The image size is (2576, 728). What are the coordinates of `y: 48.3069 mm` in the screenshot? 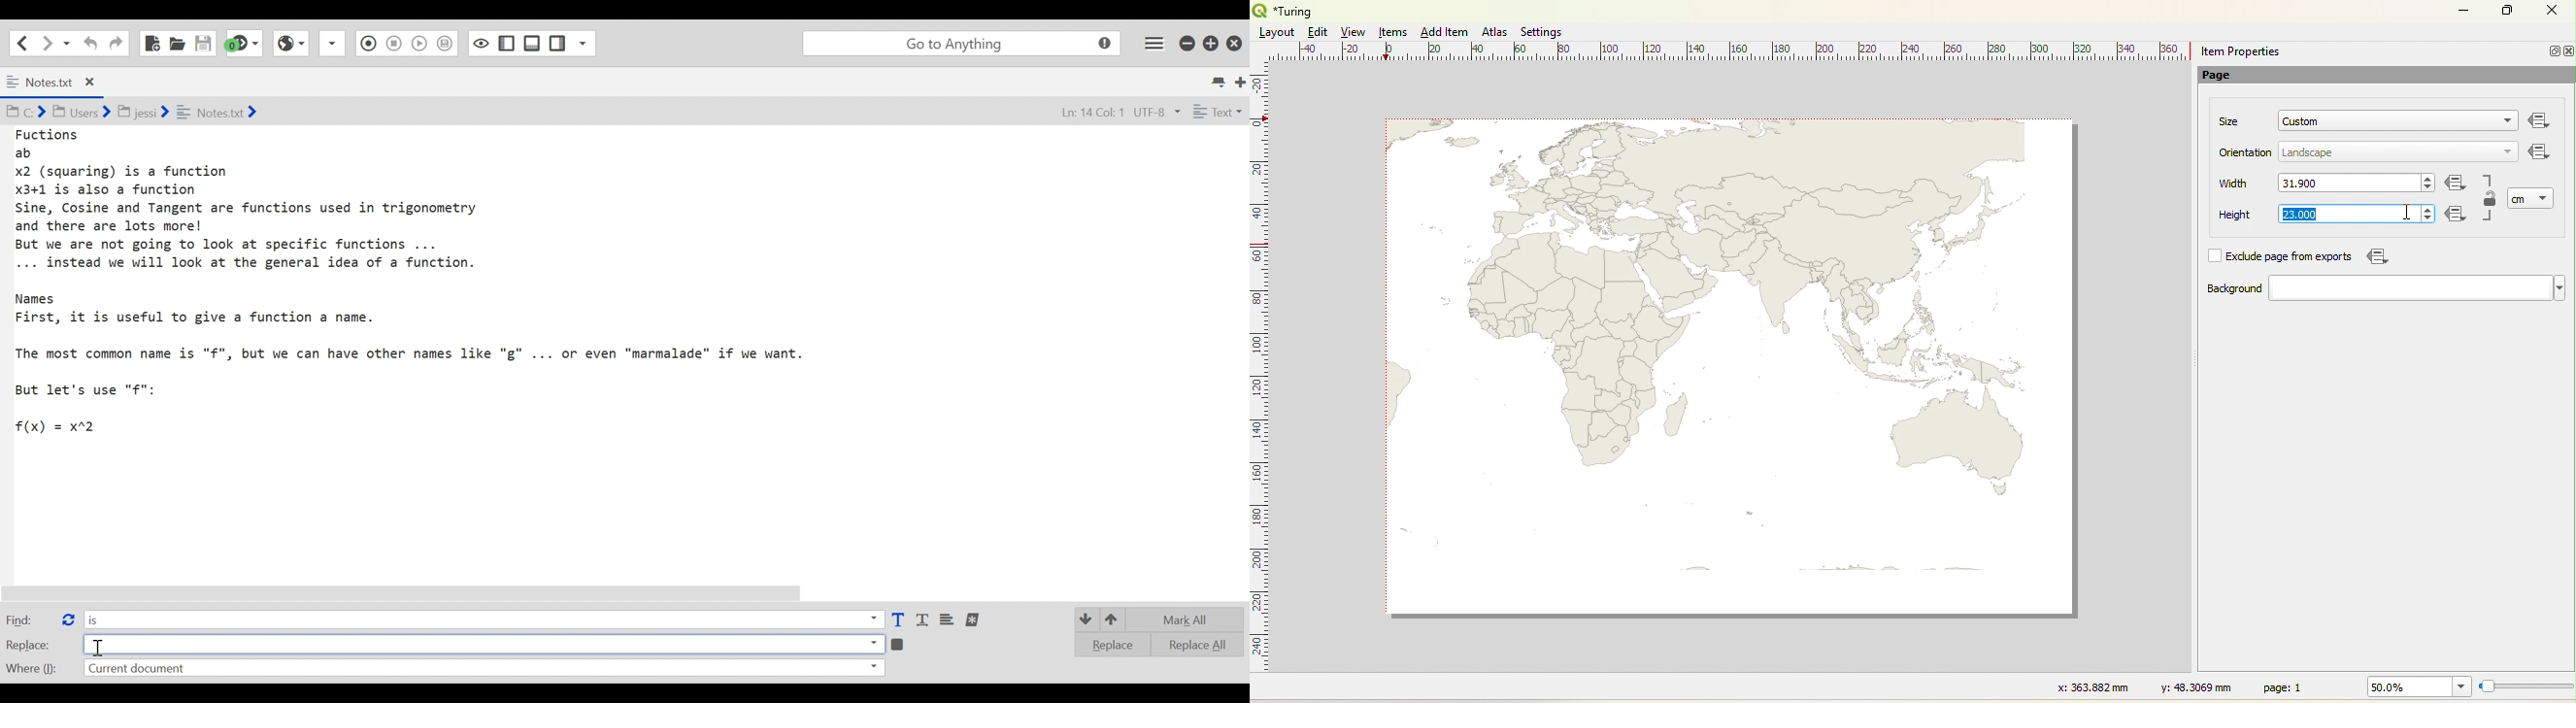 It's located at (2190, 686).